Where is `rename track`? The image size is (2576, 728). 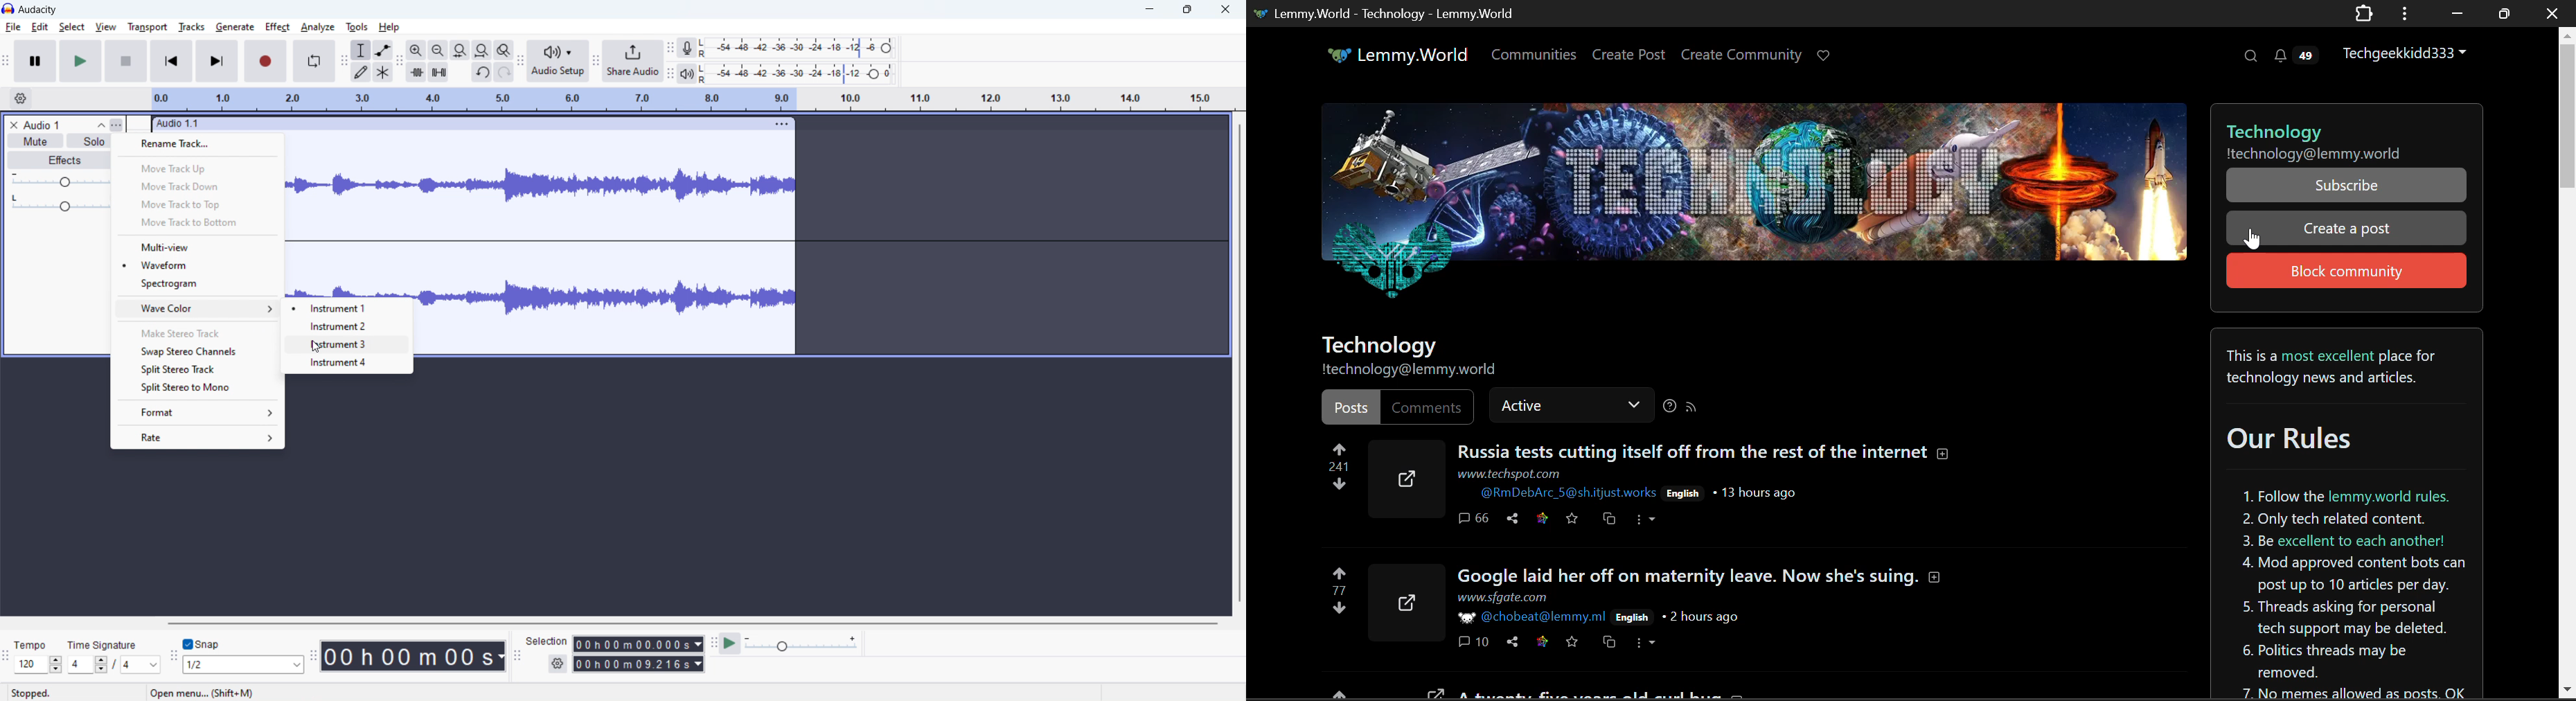 rename track is located at coordinates (198, 143).